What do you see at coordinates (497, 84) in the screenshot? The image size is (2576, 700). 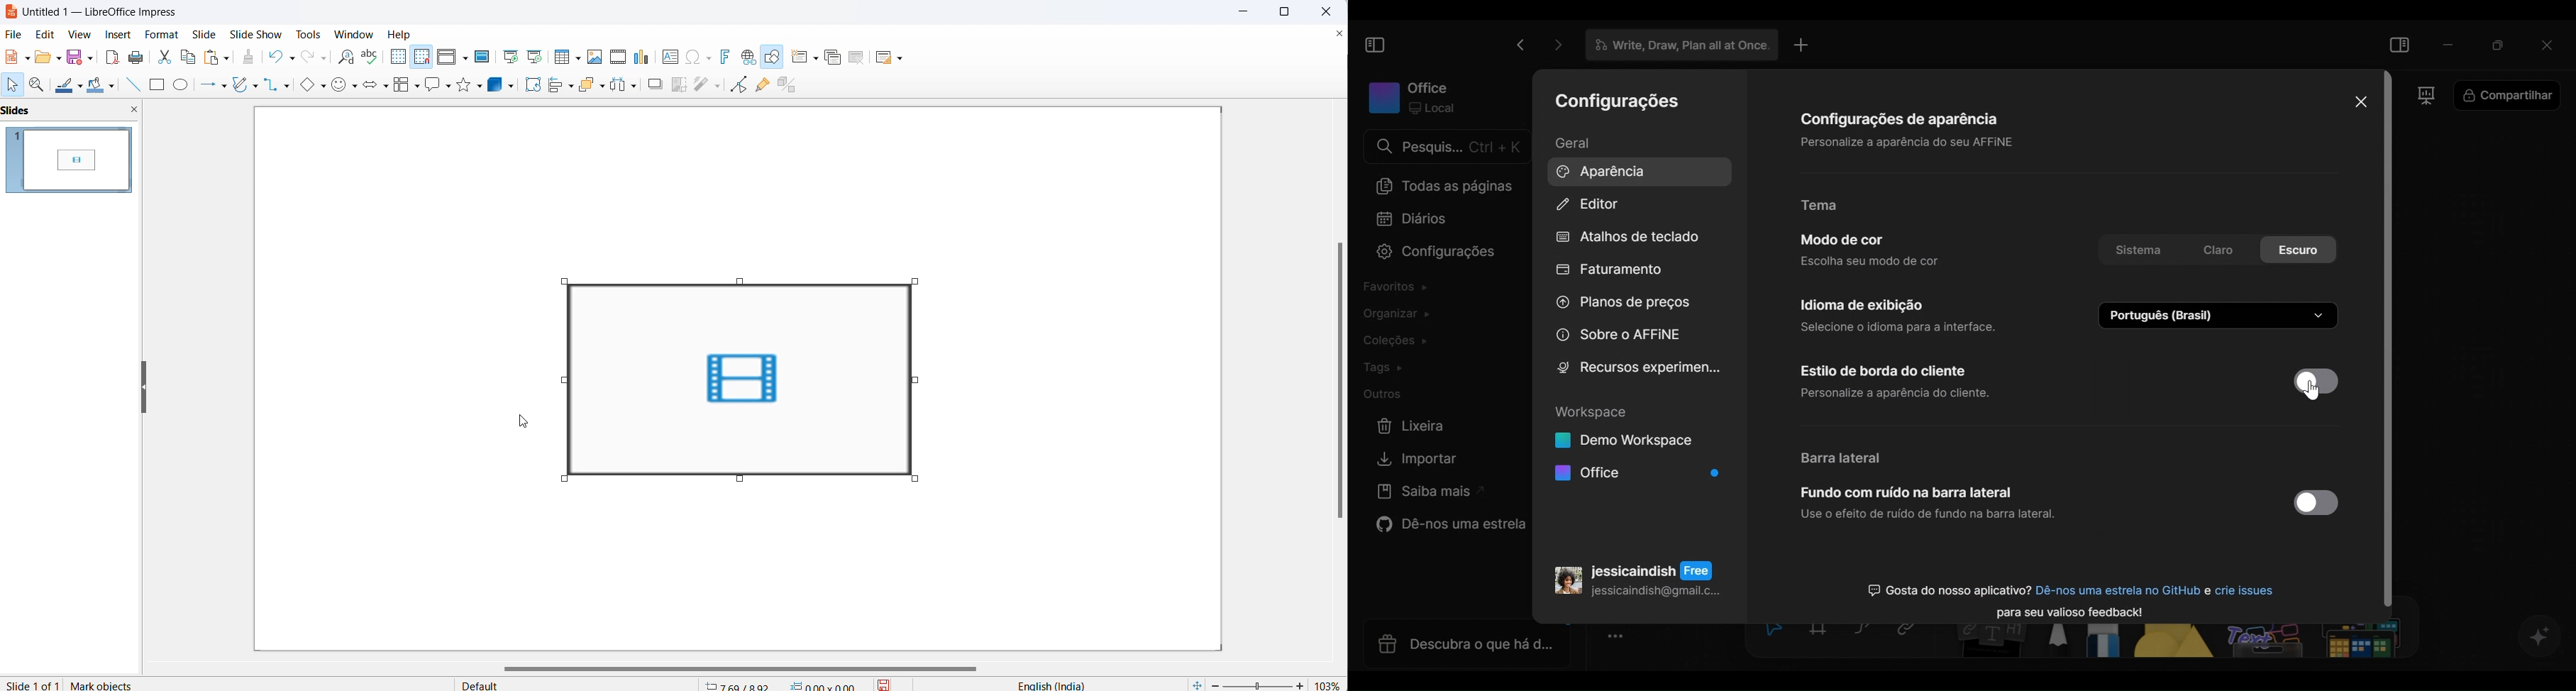 I see `3d object` at bounding box center [497, 84].